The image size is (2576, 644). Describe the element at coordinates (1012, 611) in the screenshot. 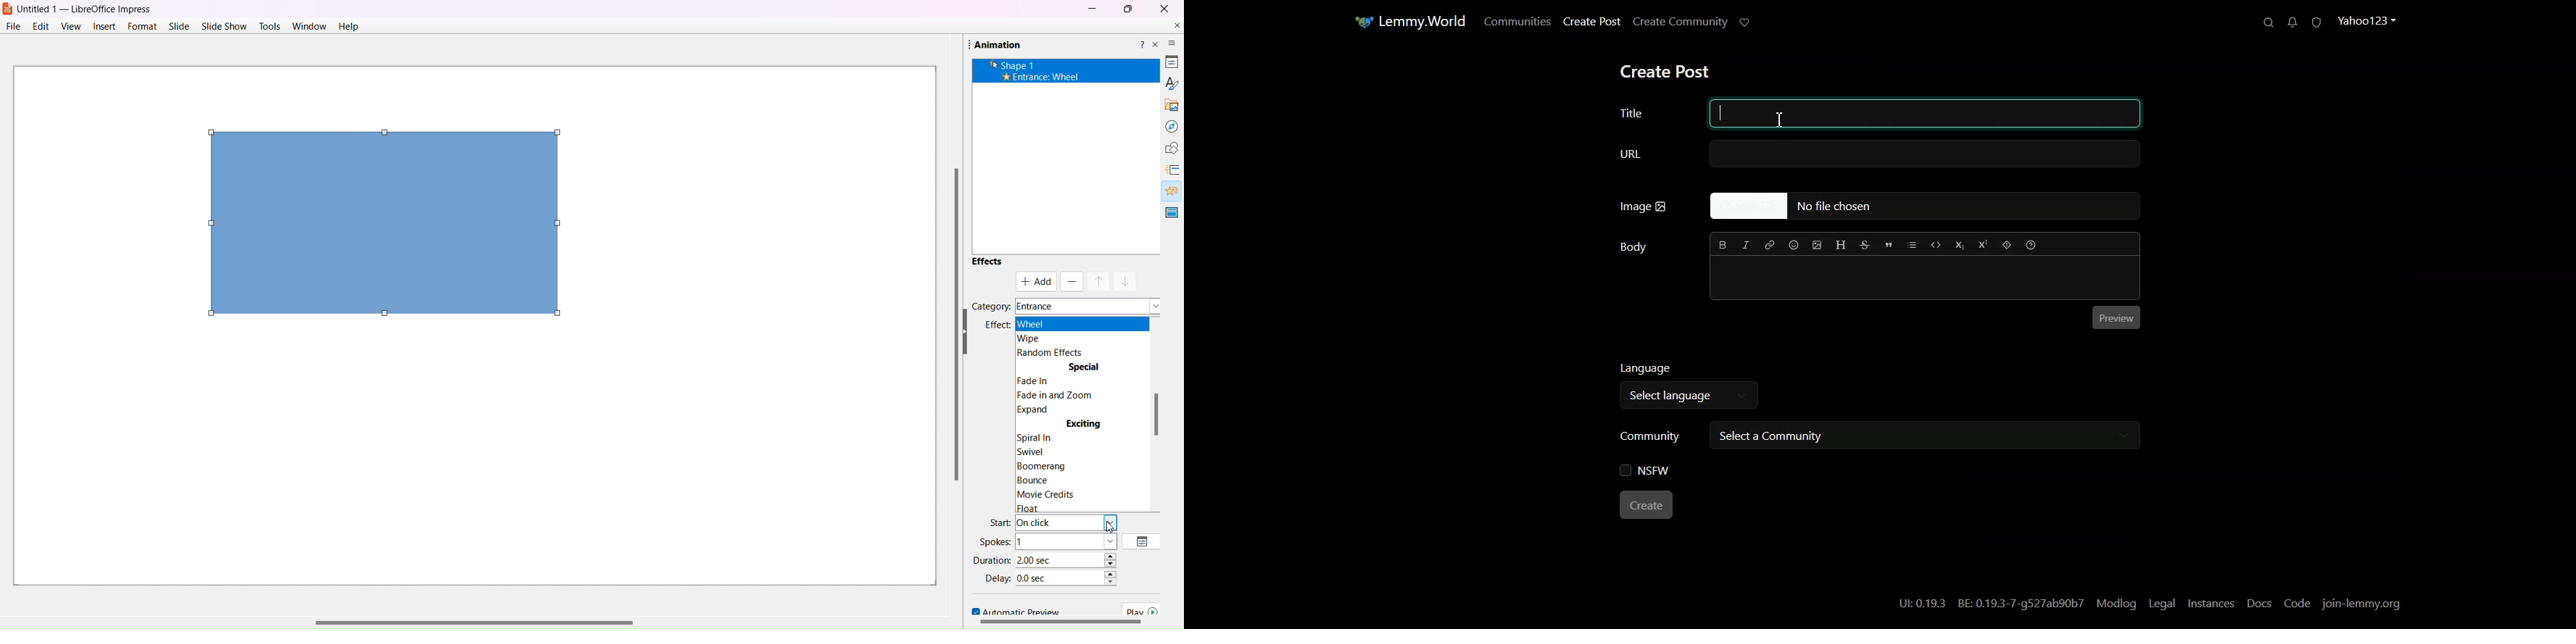

I see `Automatic Preview` at that location.